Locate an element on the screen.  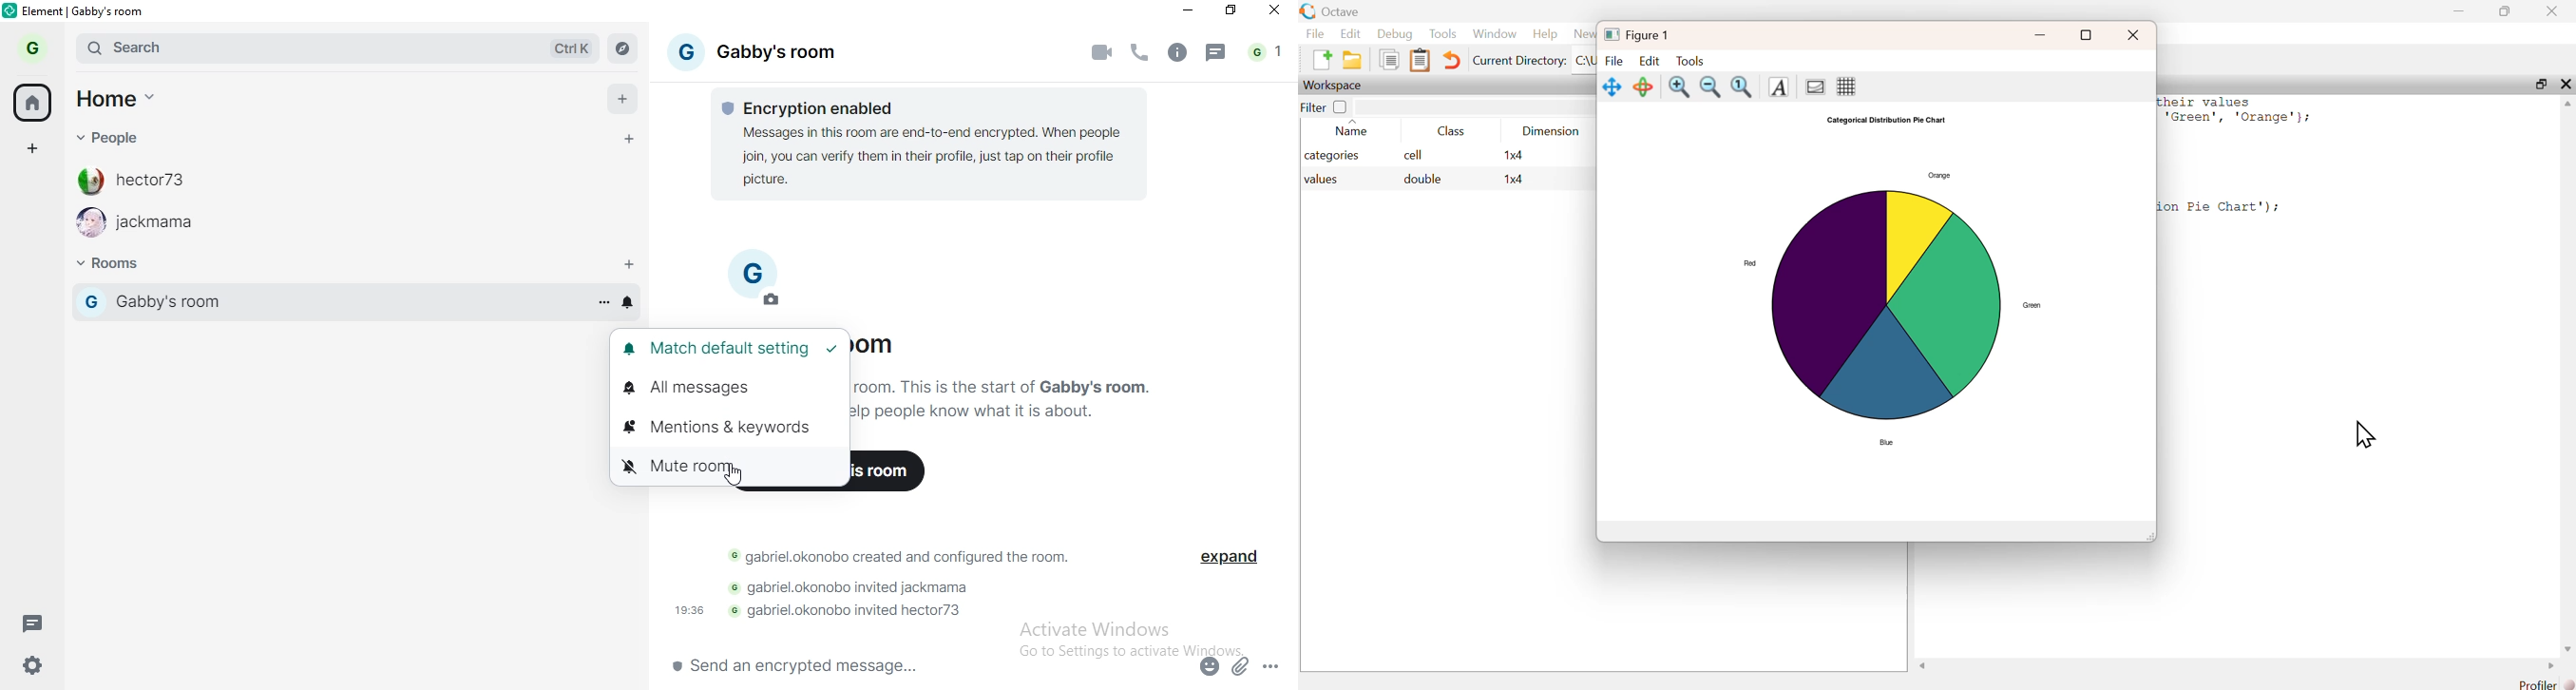
double is located at coordinates (1423, 178).